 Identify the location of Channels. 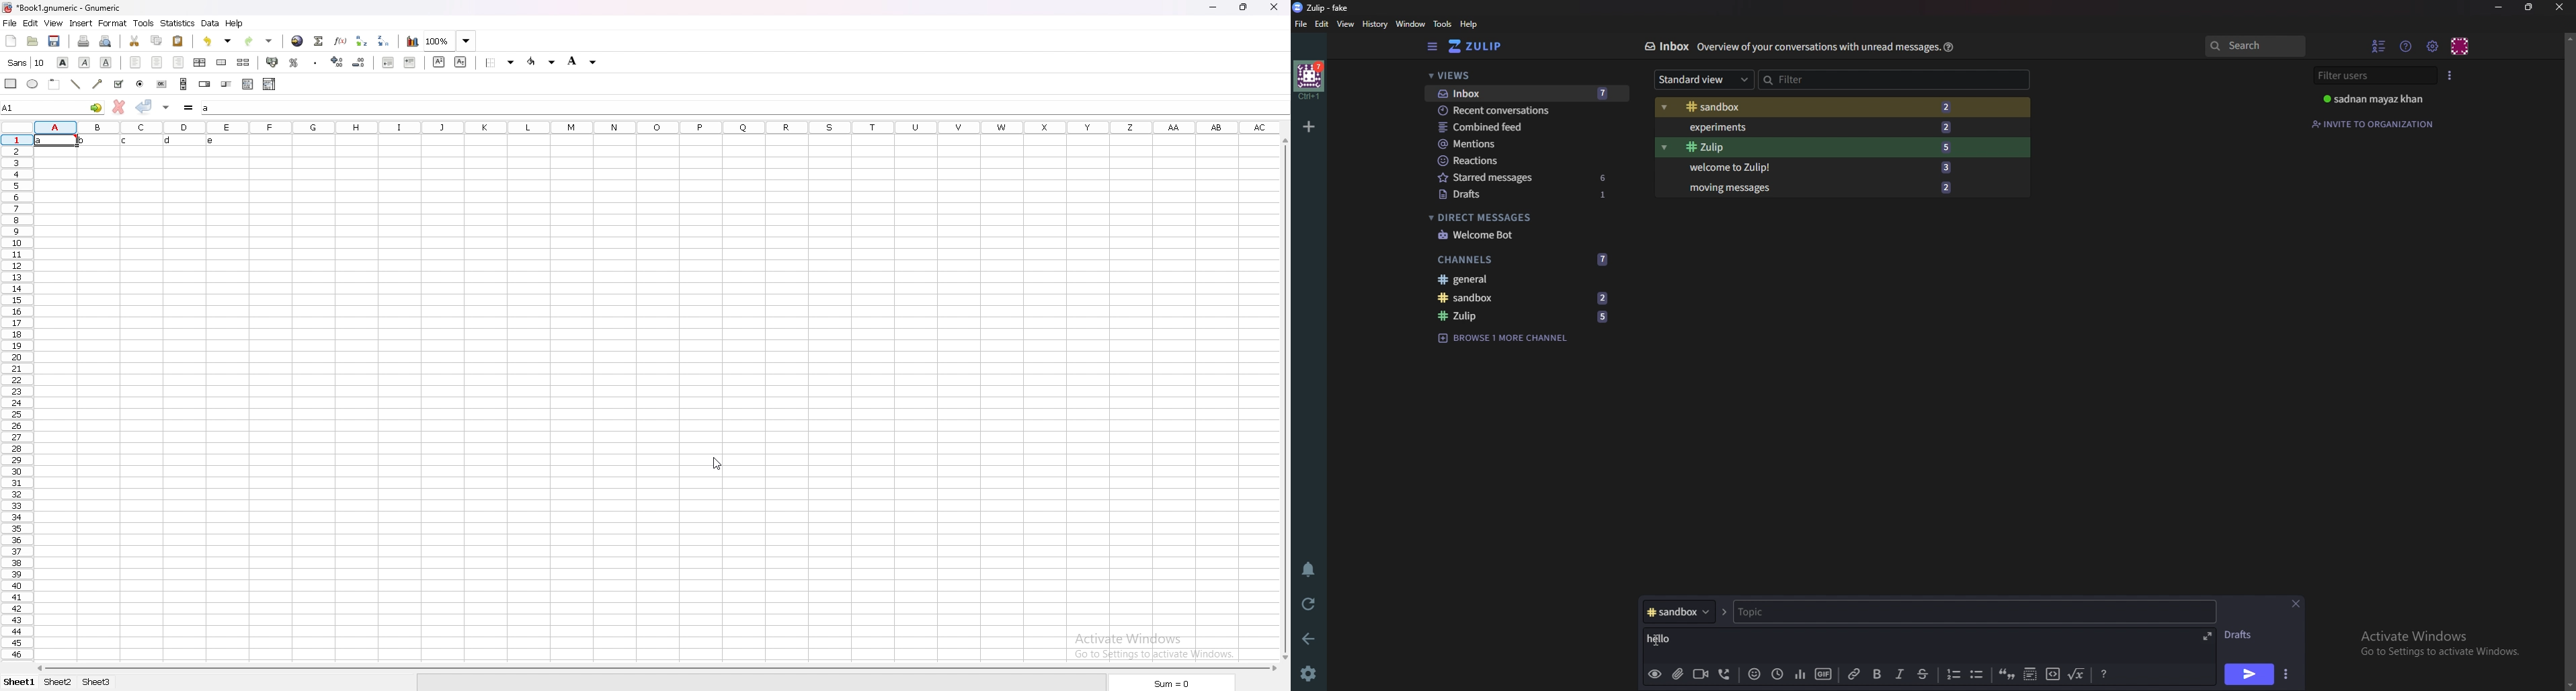
(1525, 260).